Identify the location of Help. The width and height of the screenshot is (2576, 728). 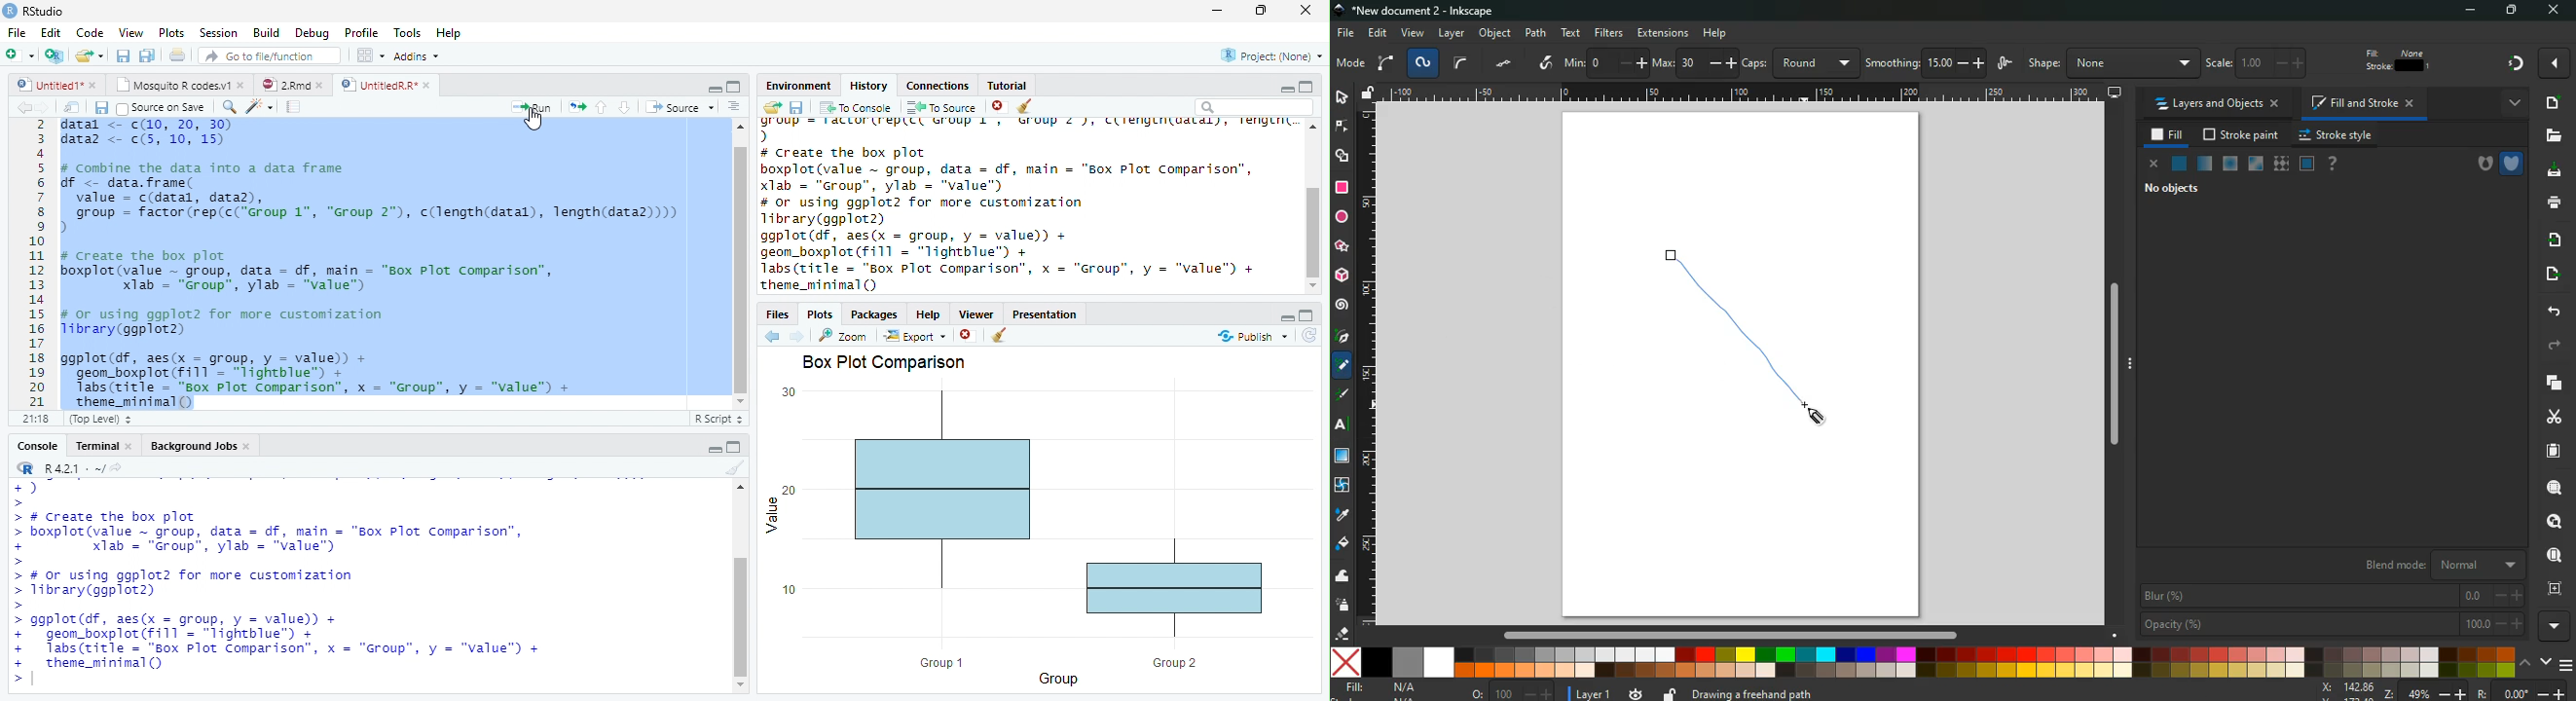
(449, 32).